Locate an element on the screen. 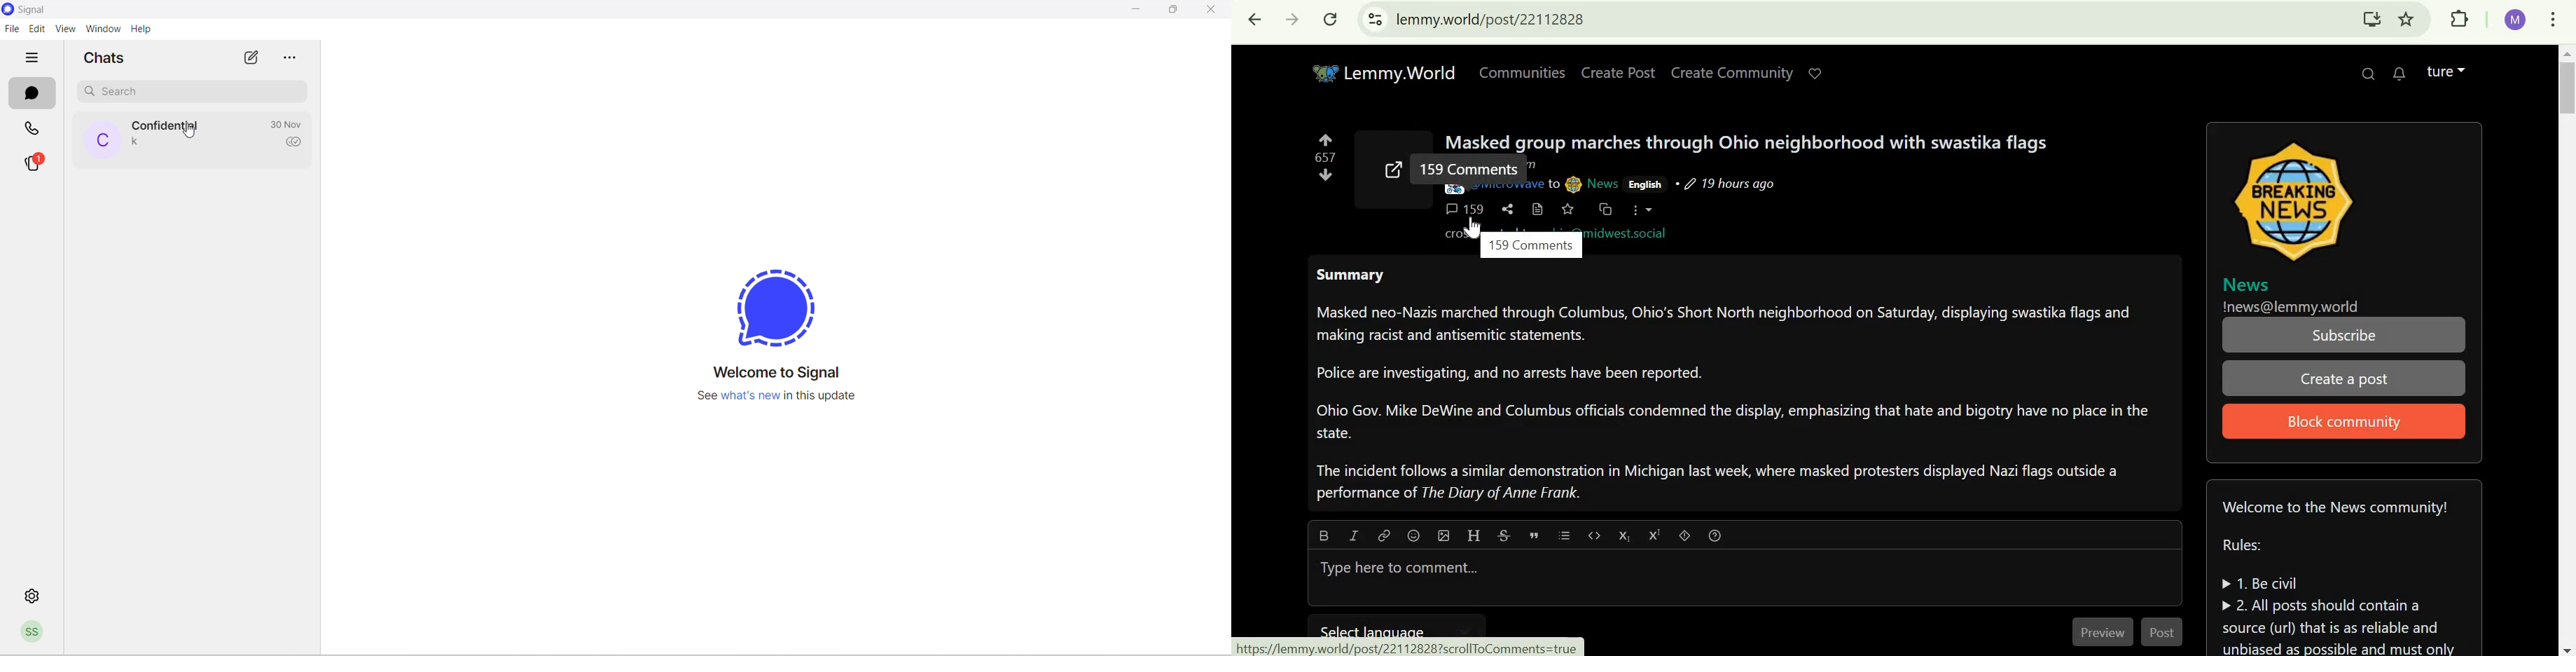 The width and height of the screenshot is (2576, 672). extensions is located at coordinates (2455, 19).